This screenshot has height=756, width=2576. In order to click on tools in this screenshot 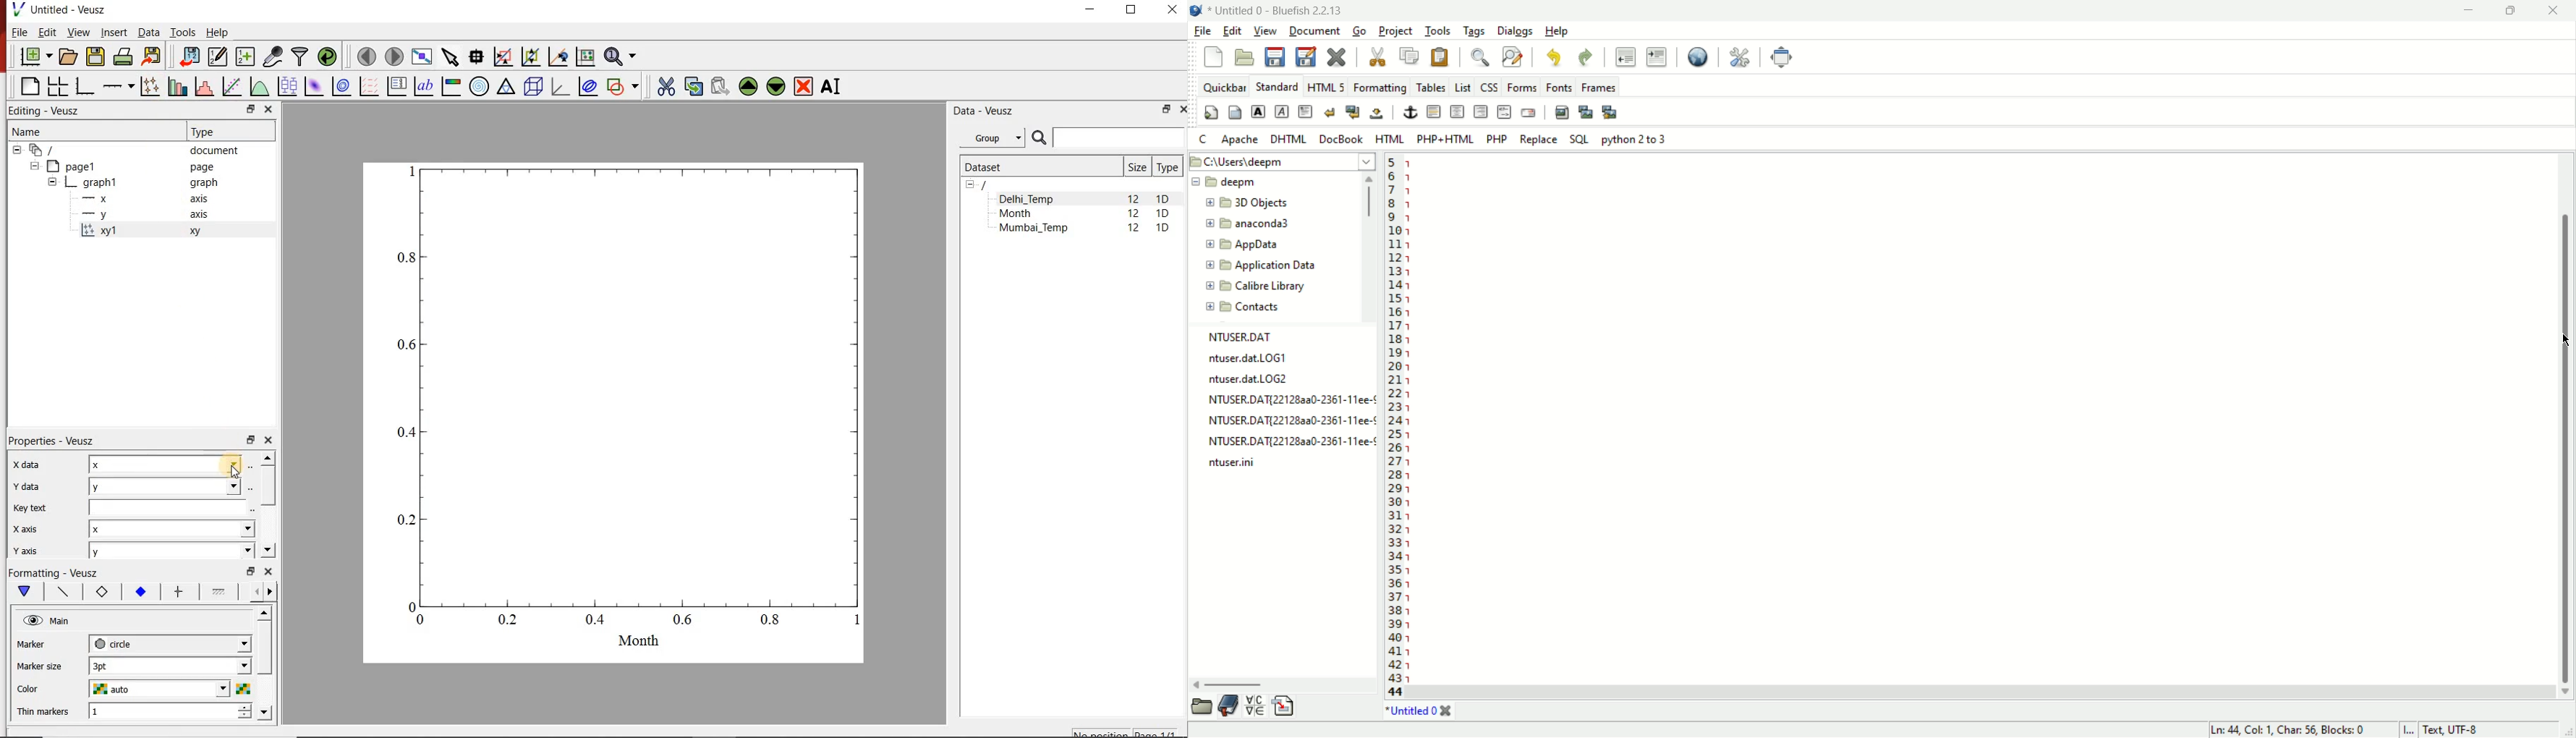, I will do `click(1438, 31)`.